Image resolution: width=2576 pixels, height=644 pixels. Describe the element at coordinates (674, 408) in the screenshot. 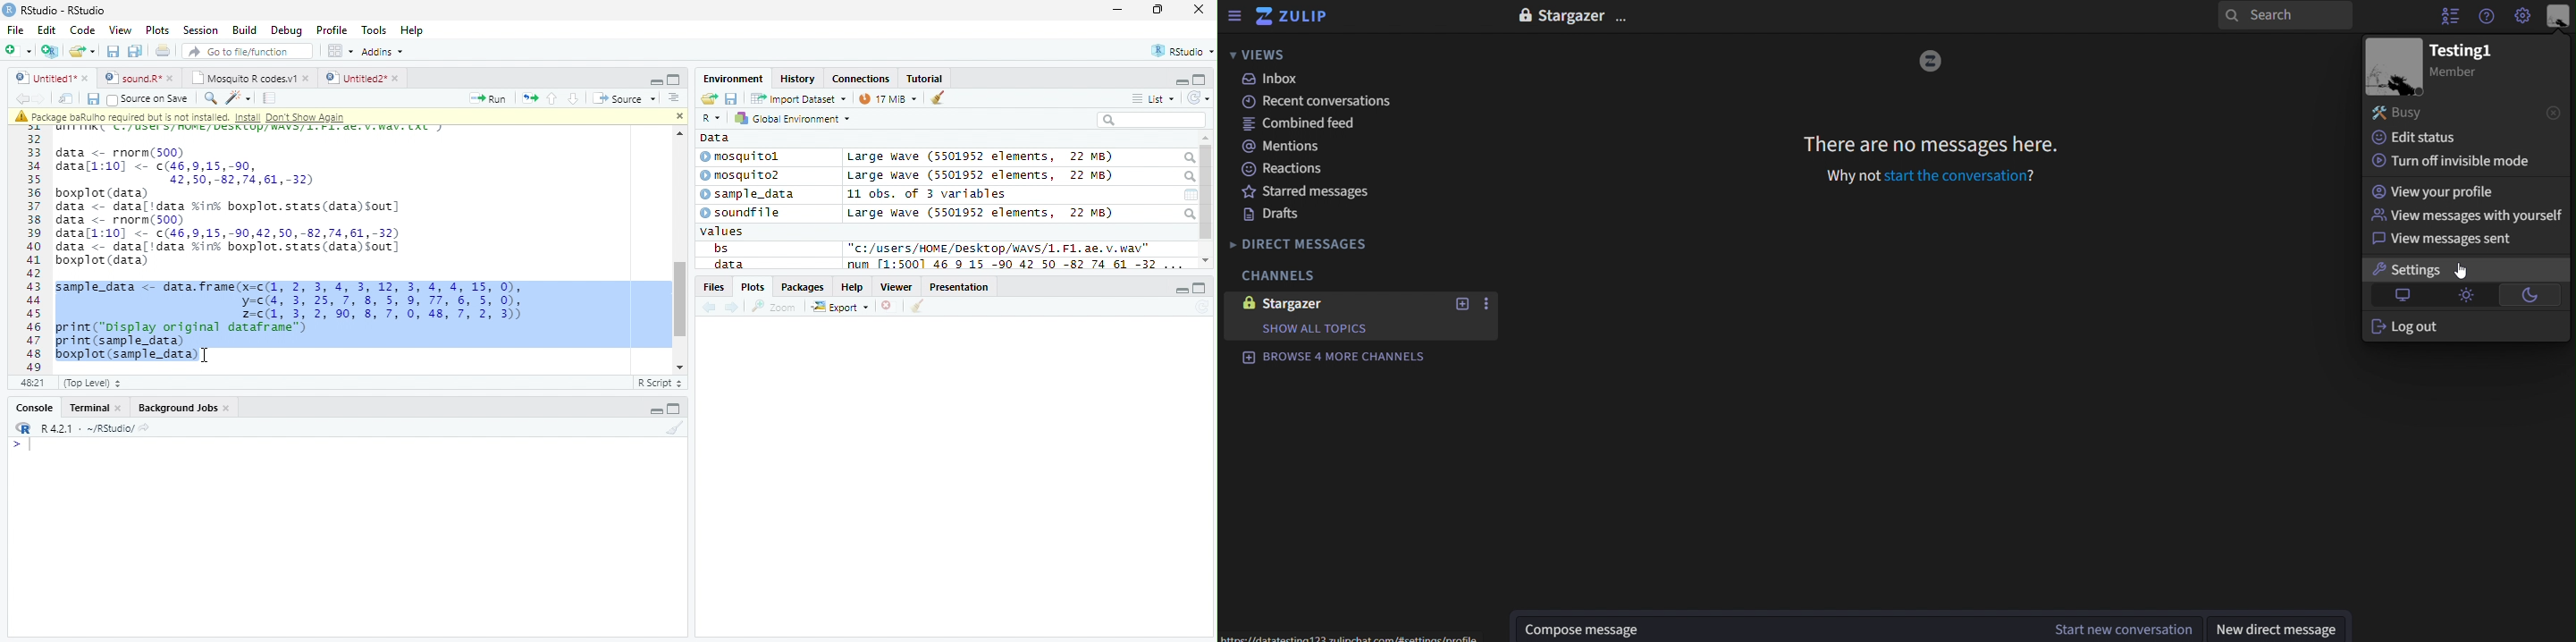

I see `full screen` at that location.